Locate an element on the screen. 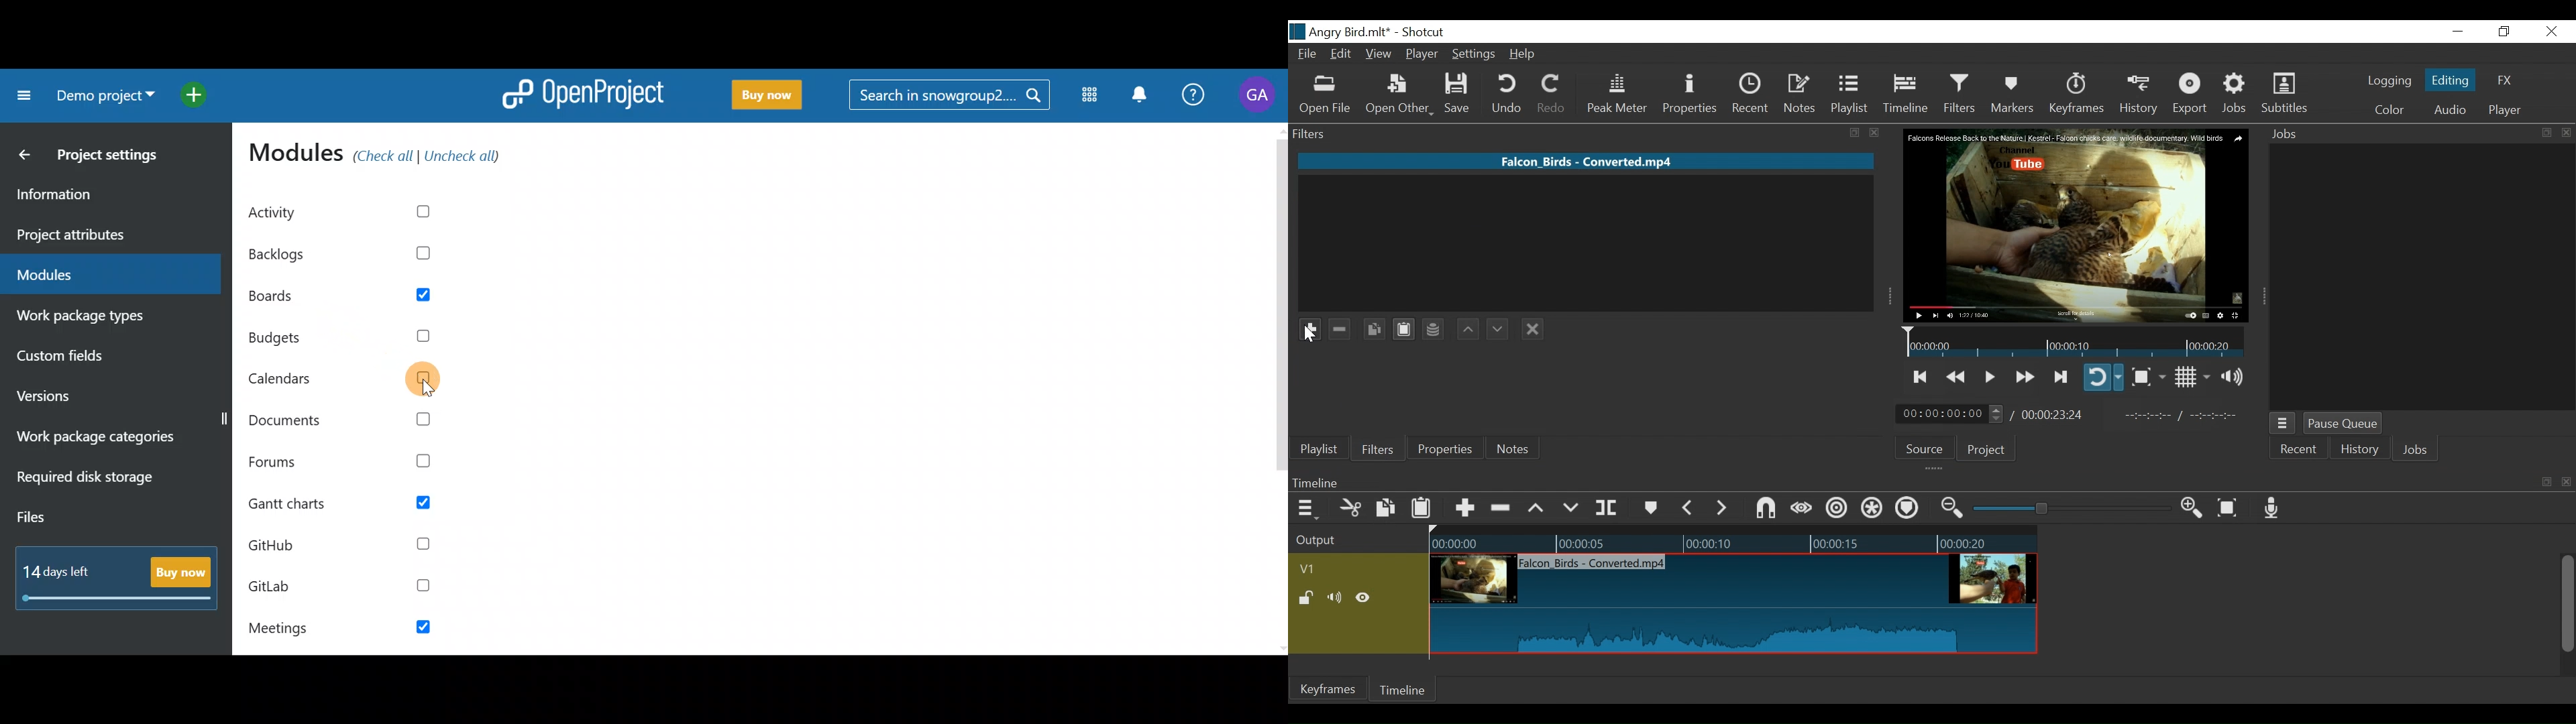 This screenshot has width=2576, height=728. Player is located at coordinates (1423, 56).